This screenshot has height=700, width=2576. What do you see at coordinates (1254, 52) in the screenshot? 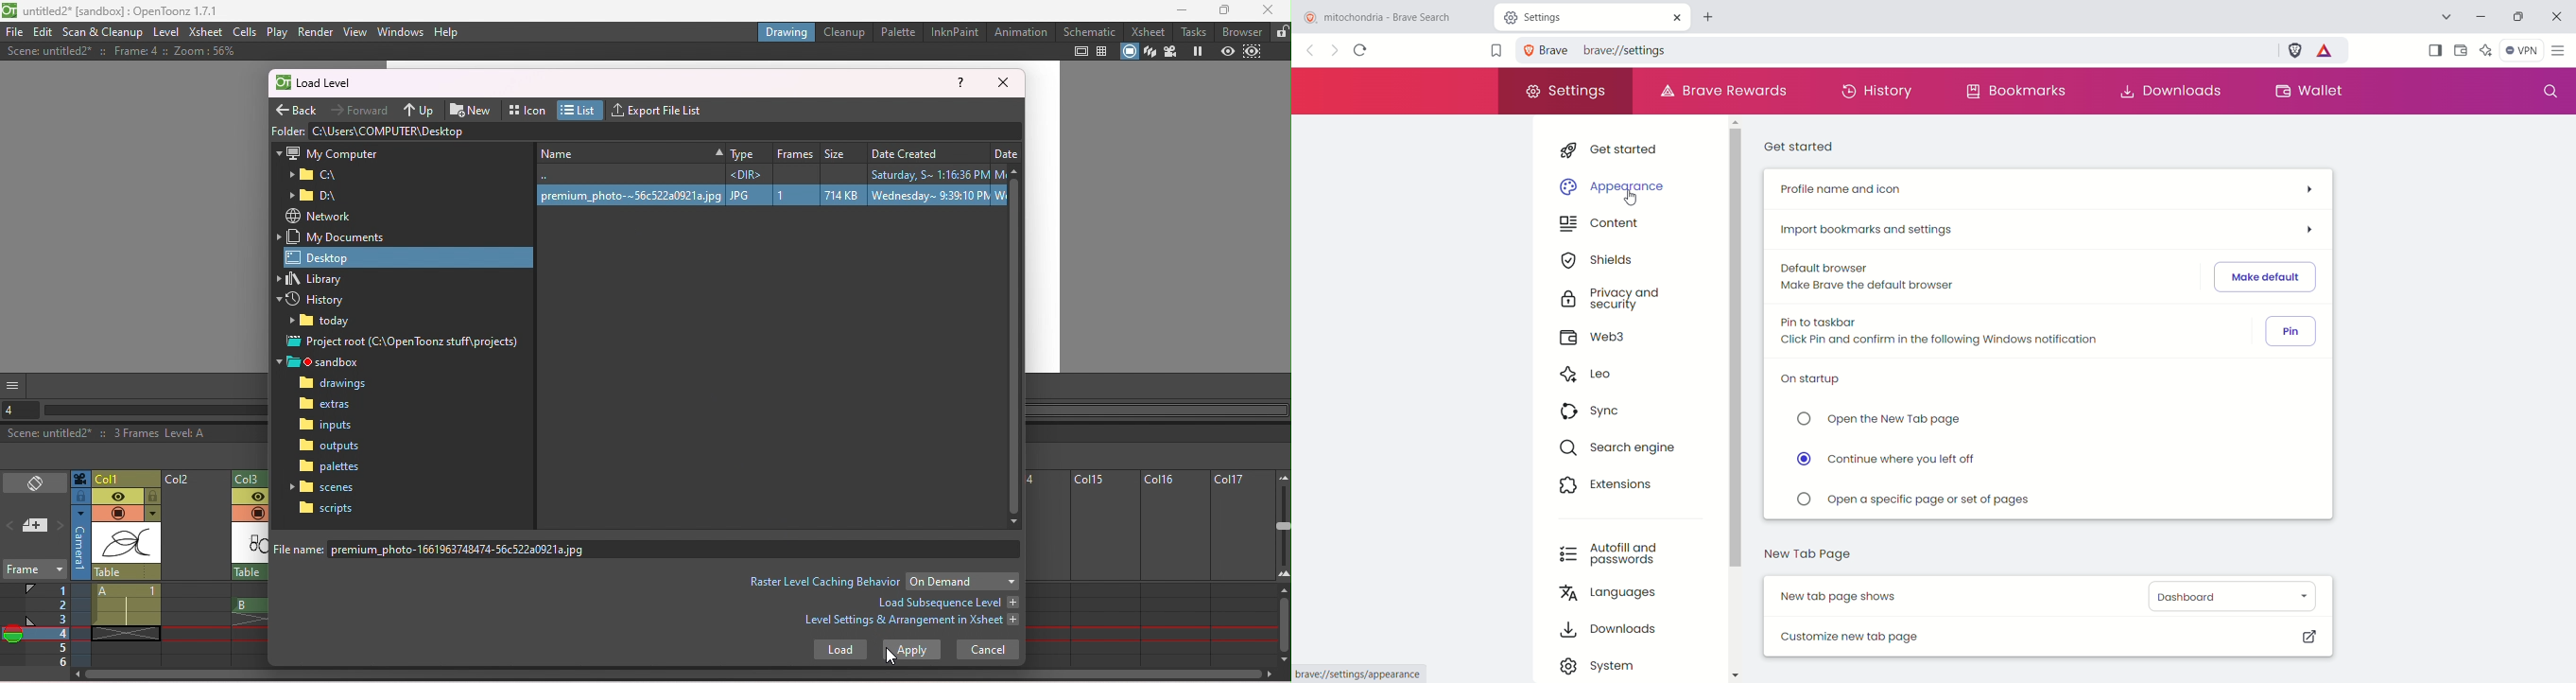
I see `Sub-camera` at bounding box center [1254, 52].